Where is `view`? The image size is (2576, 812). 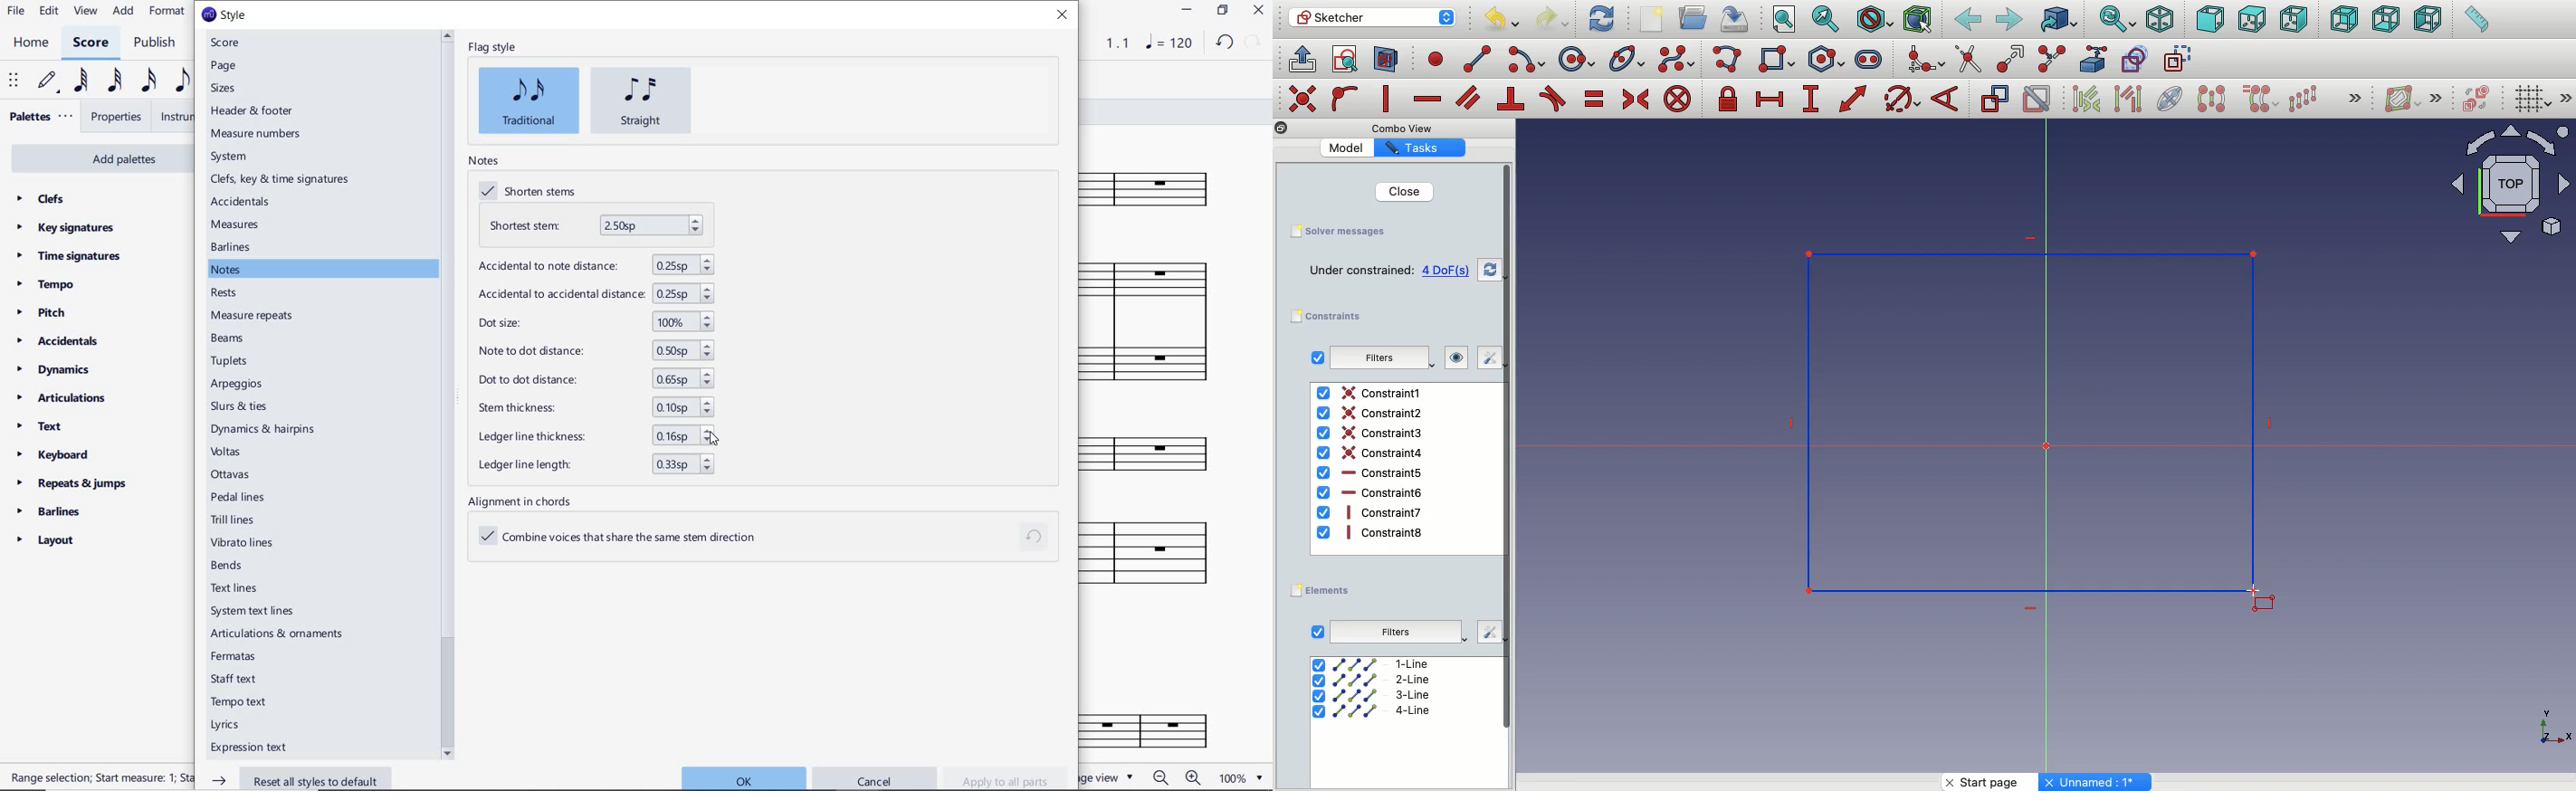
view is located at coordinates (83, 11).